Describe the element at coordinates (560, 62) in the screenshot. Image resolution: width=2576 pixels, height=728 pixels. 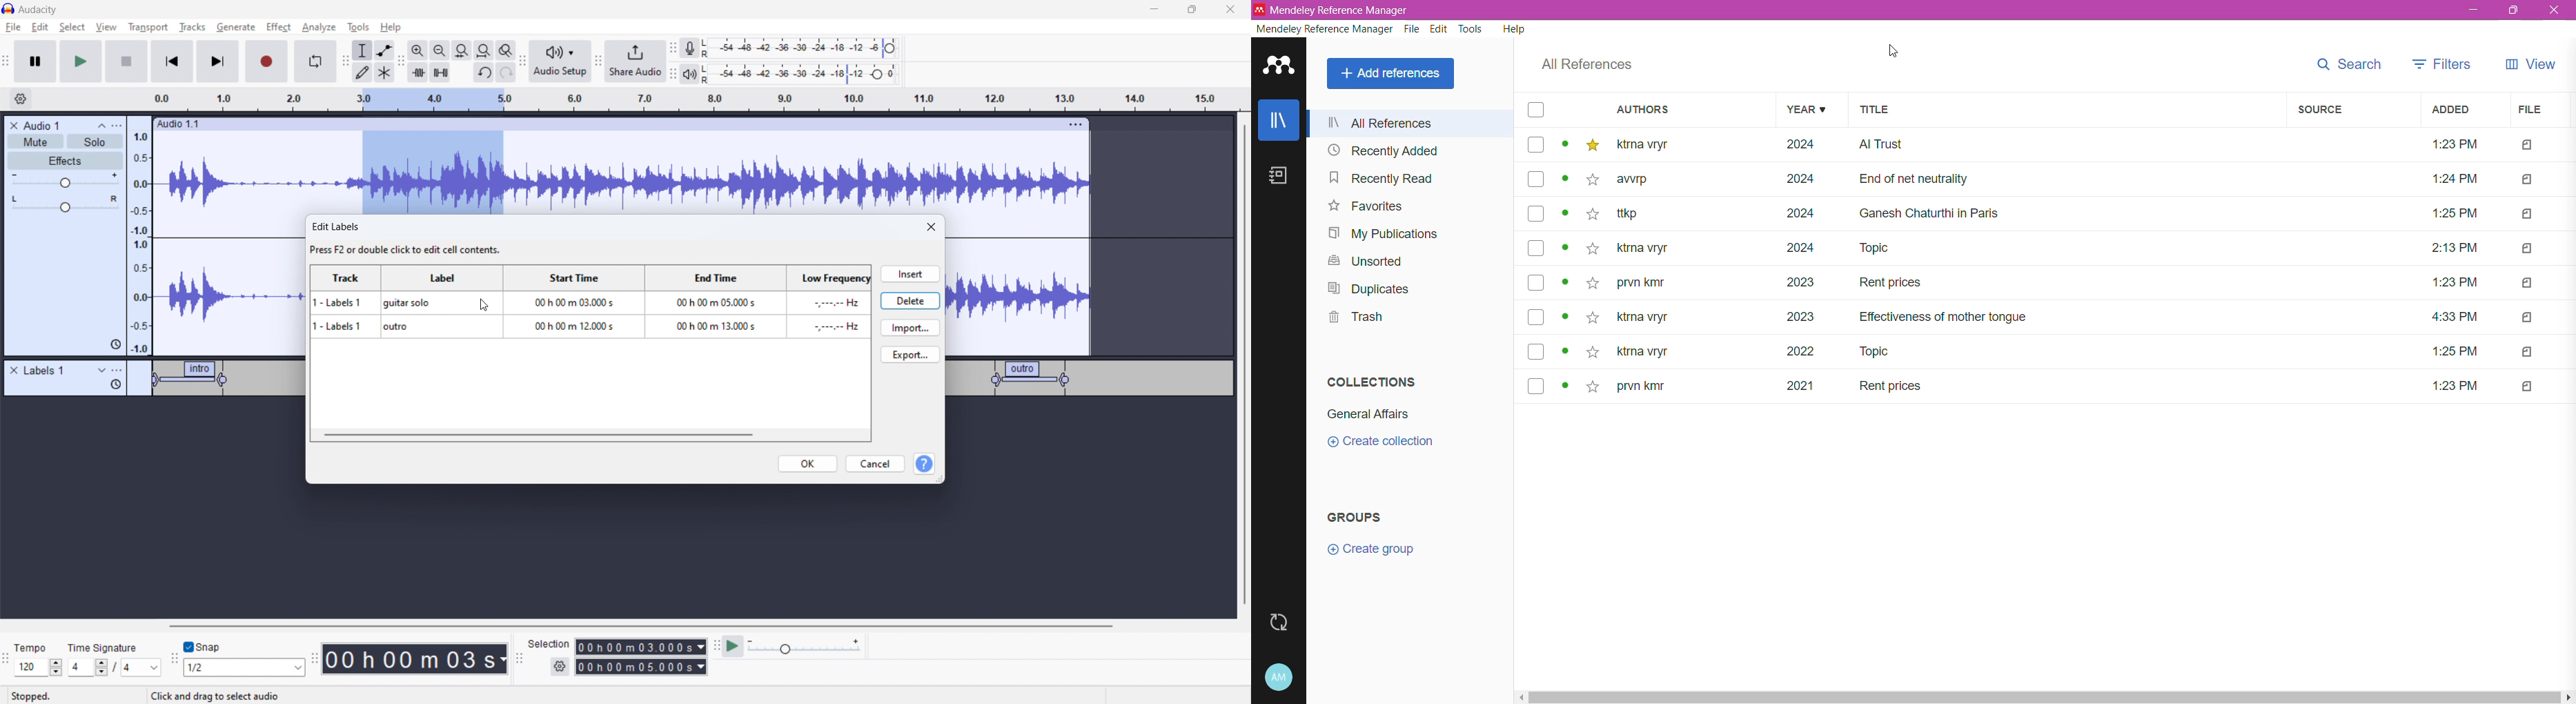
I see `audio setup` at that location.